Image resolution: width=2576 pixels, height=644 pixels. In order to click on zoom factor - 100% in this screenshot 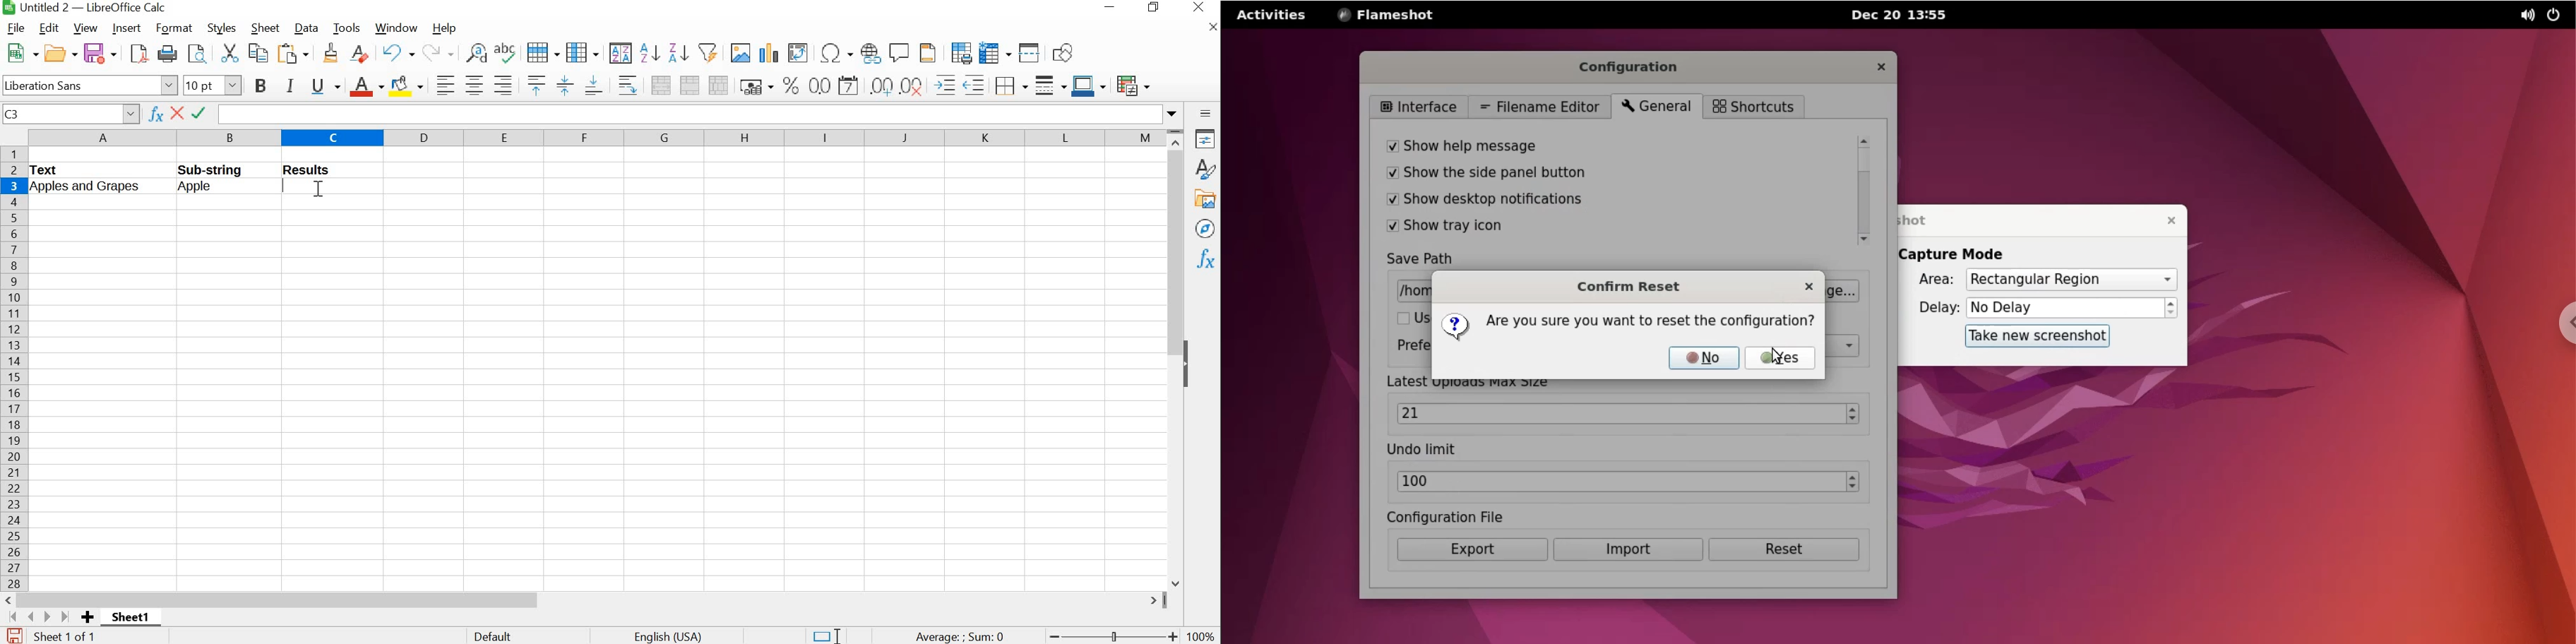, I will do `click(1202, 636)`.